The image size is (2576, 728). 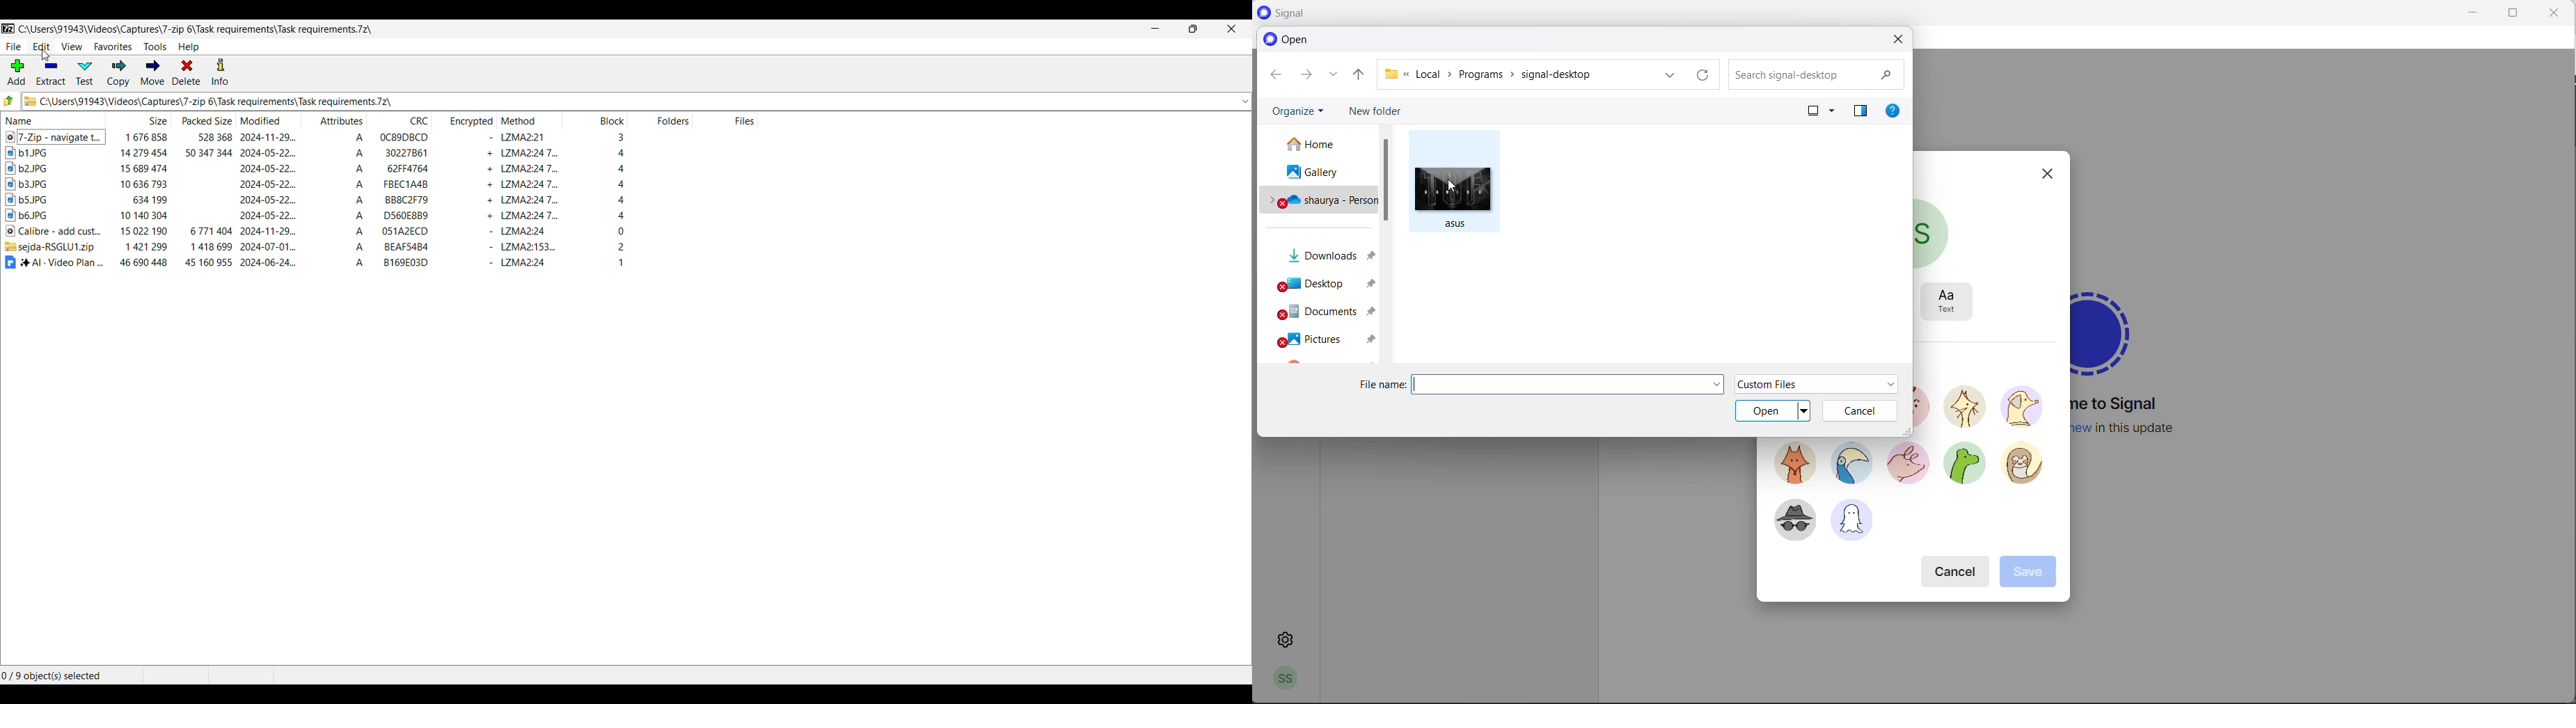 What do you see at coordinates (1156, 29) in the screenshot?
I see `Minimize` at bounding box center [1156, 29].